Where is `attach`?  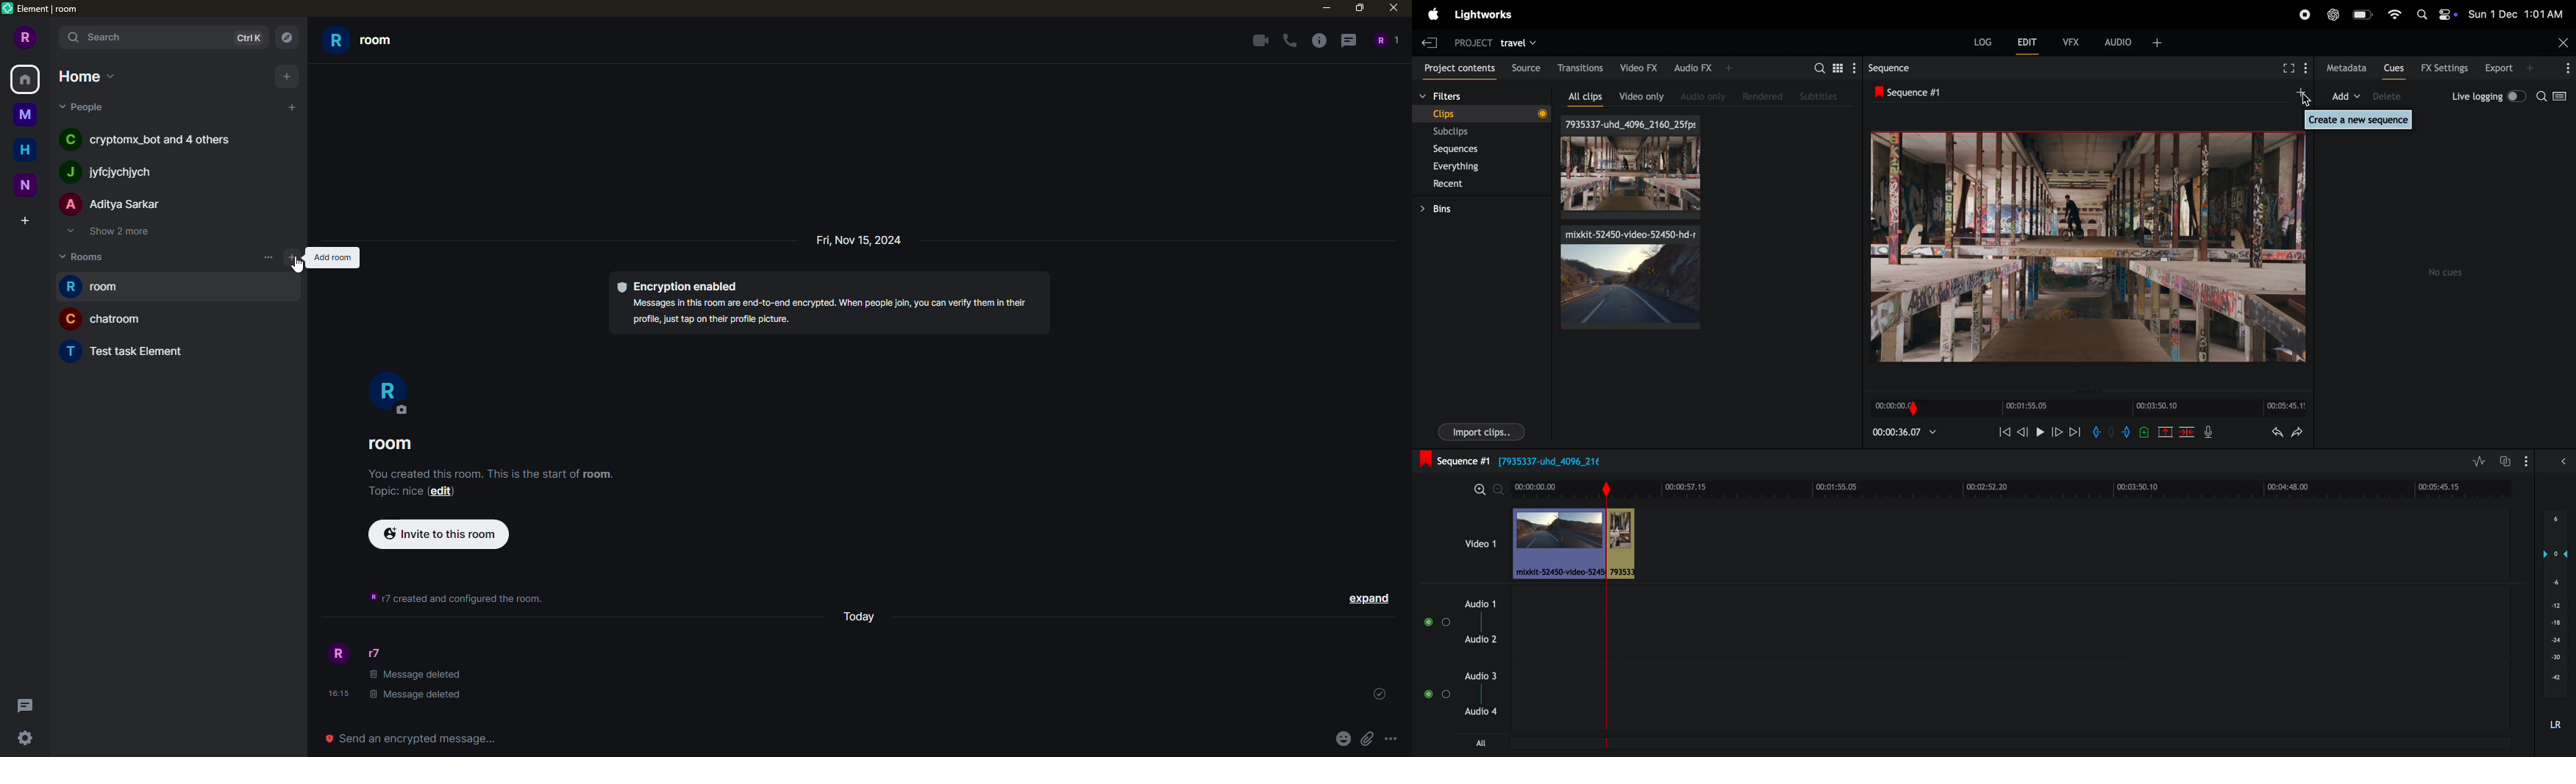 attach is located at coordinates (1368, 739).